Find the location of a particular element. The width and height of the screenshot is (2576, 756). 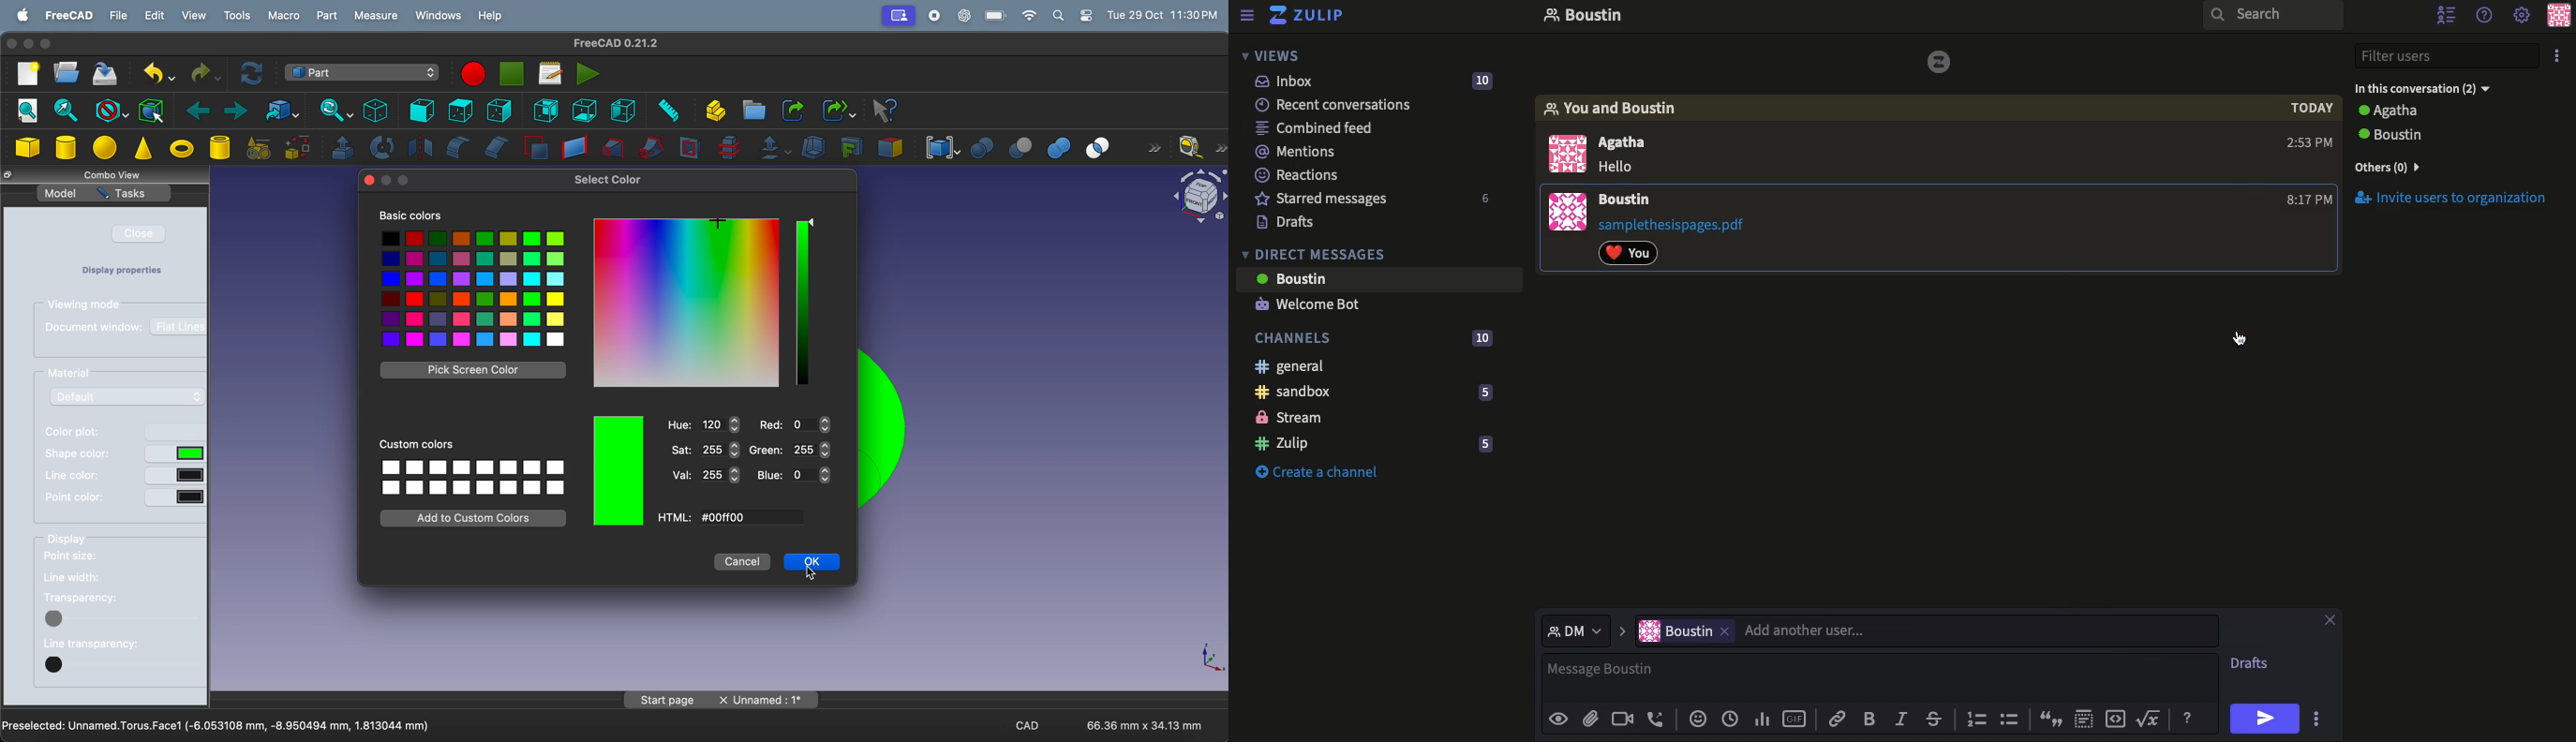

top view is located at coordinates (461, 110).